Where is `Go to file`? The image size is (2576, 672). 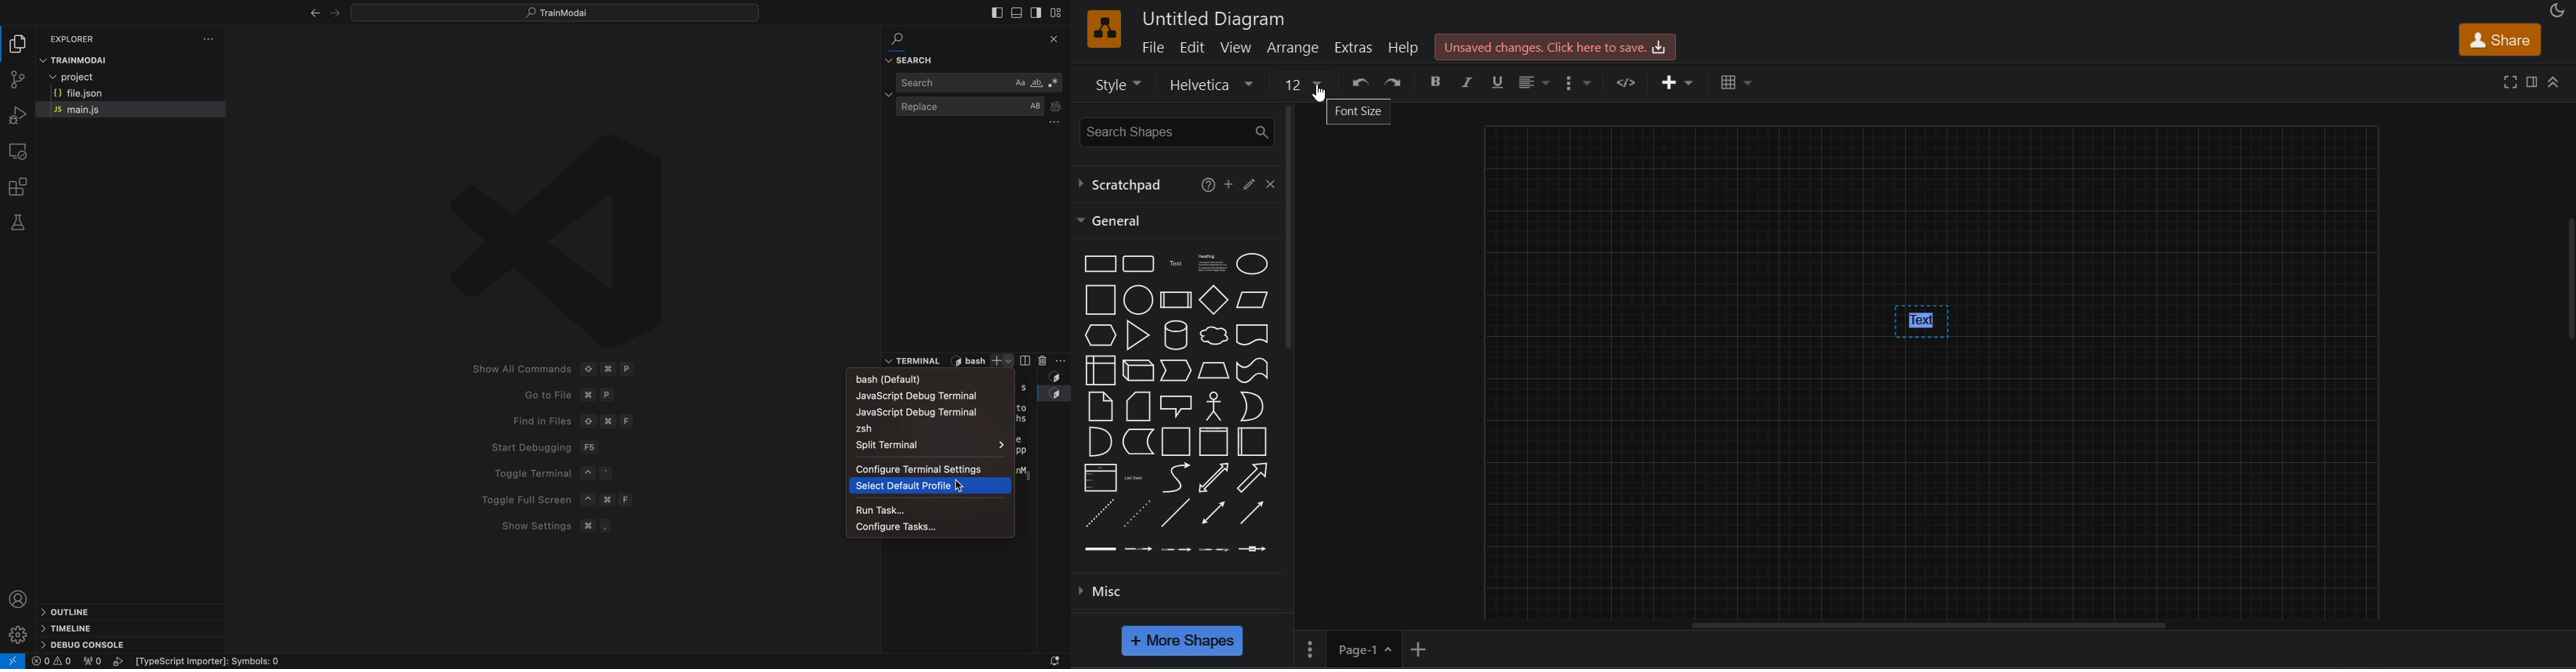 Go to file is located at coordinates (614, 396).